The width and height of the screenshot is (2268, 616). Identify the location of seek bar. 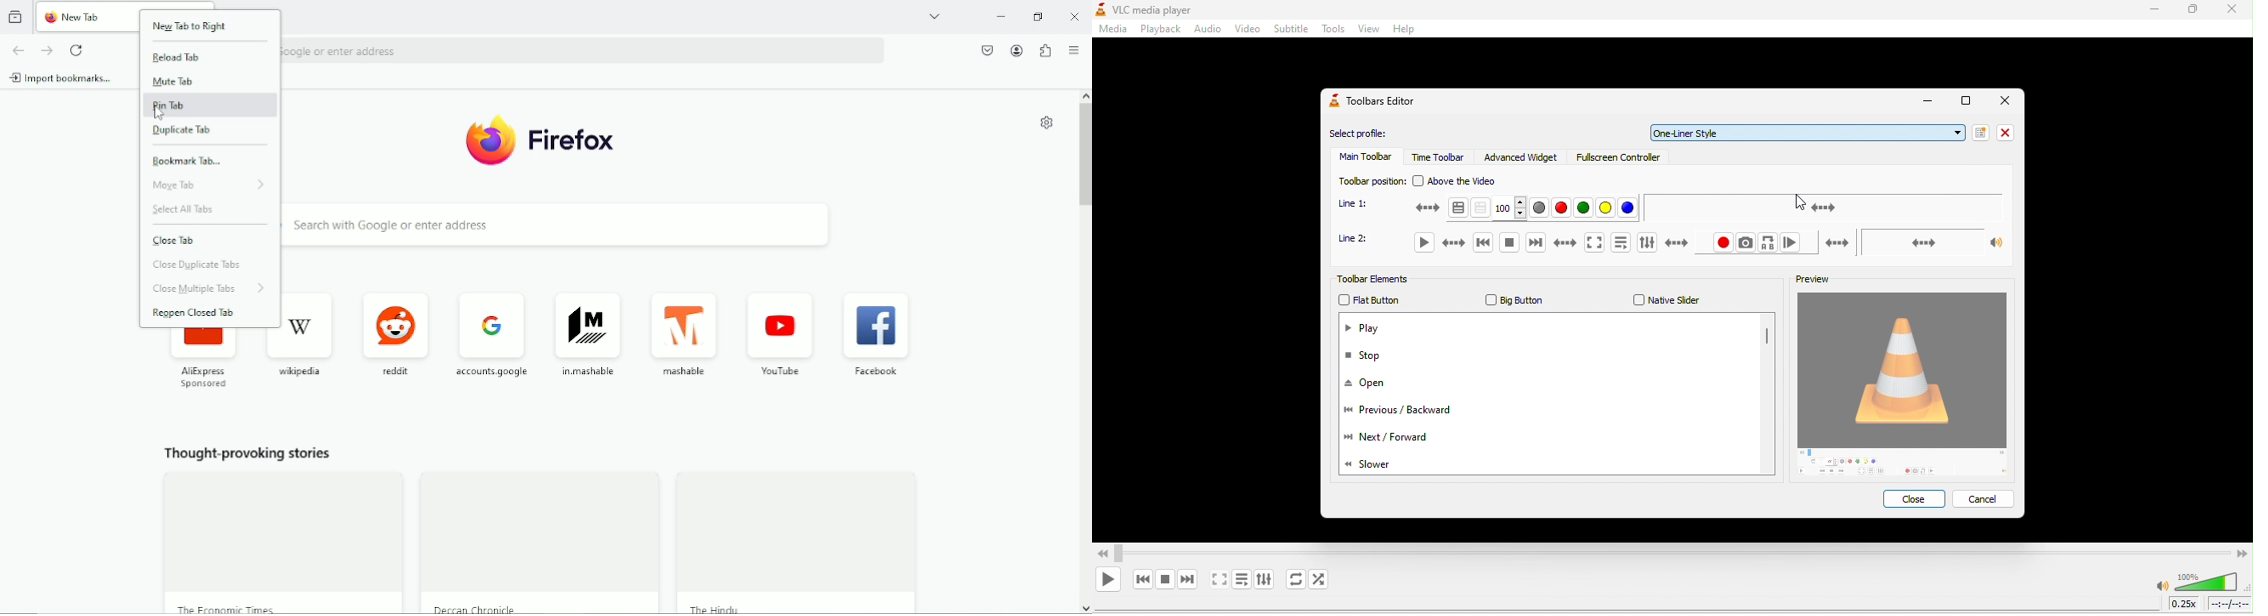
(1911, 242).